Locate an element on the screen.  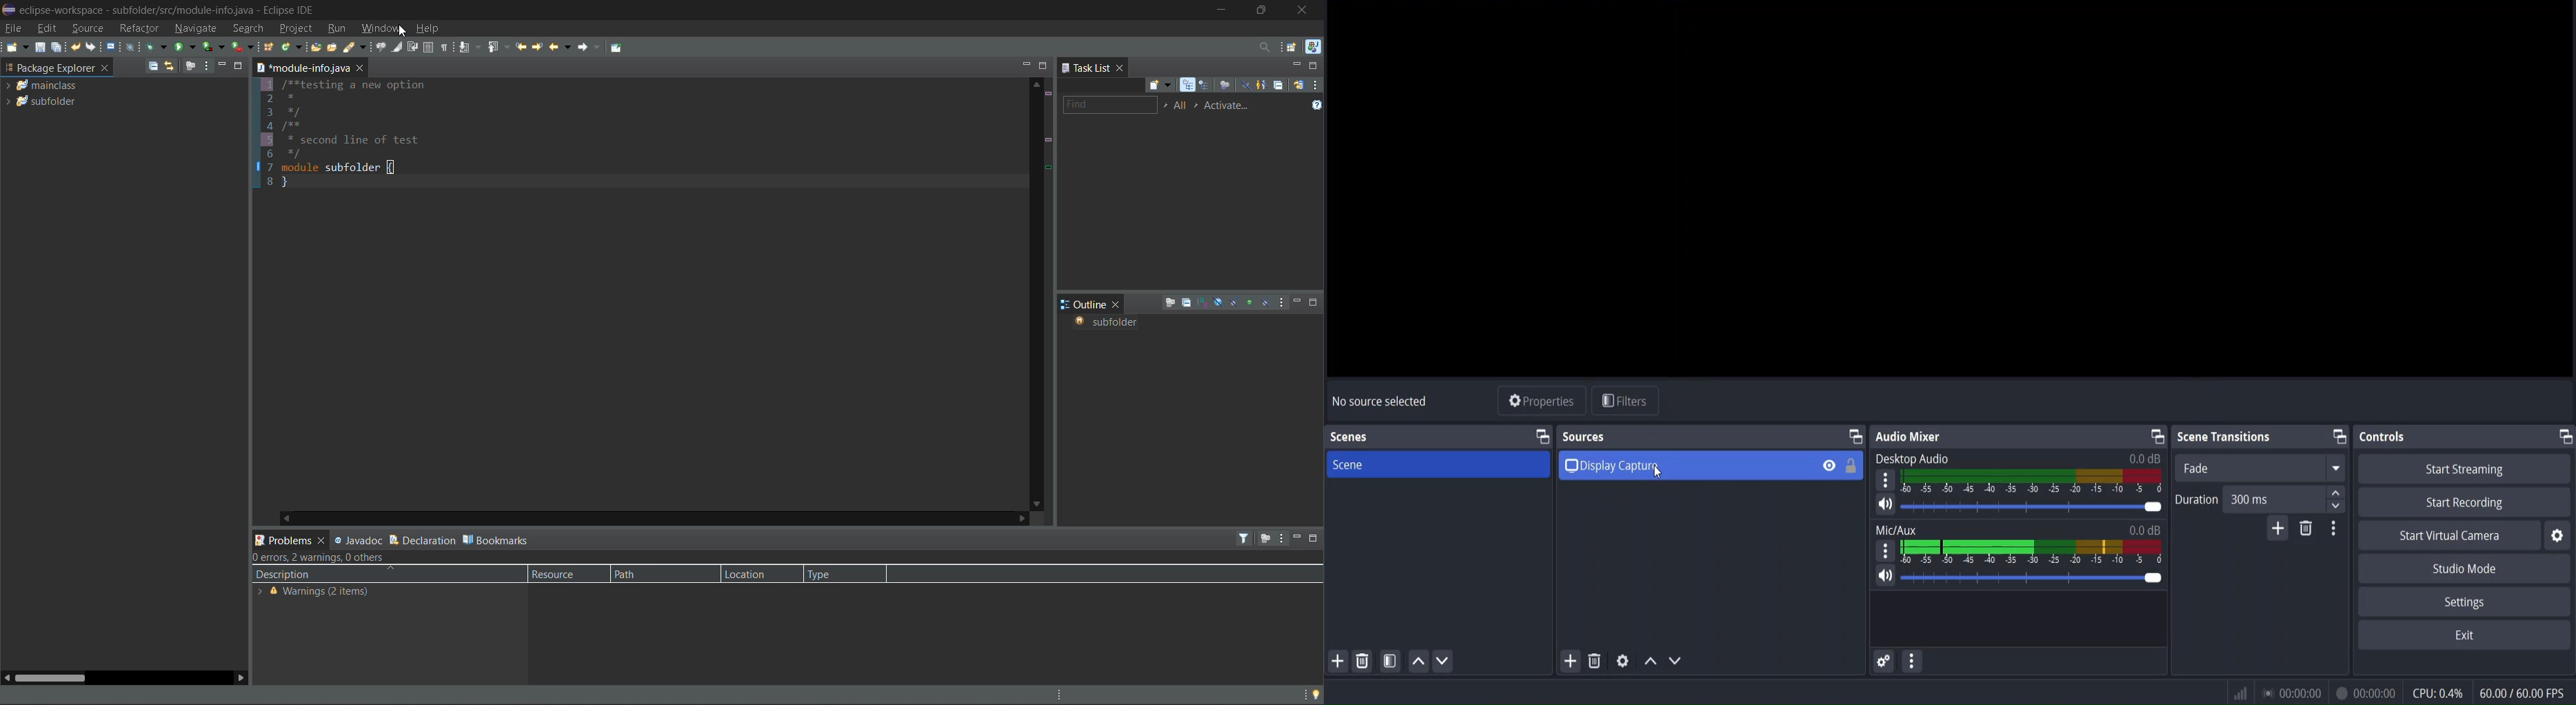
hide local types is located at coordinates (1267, 301).